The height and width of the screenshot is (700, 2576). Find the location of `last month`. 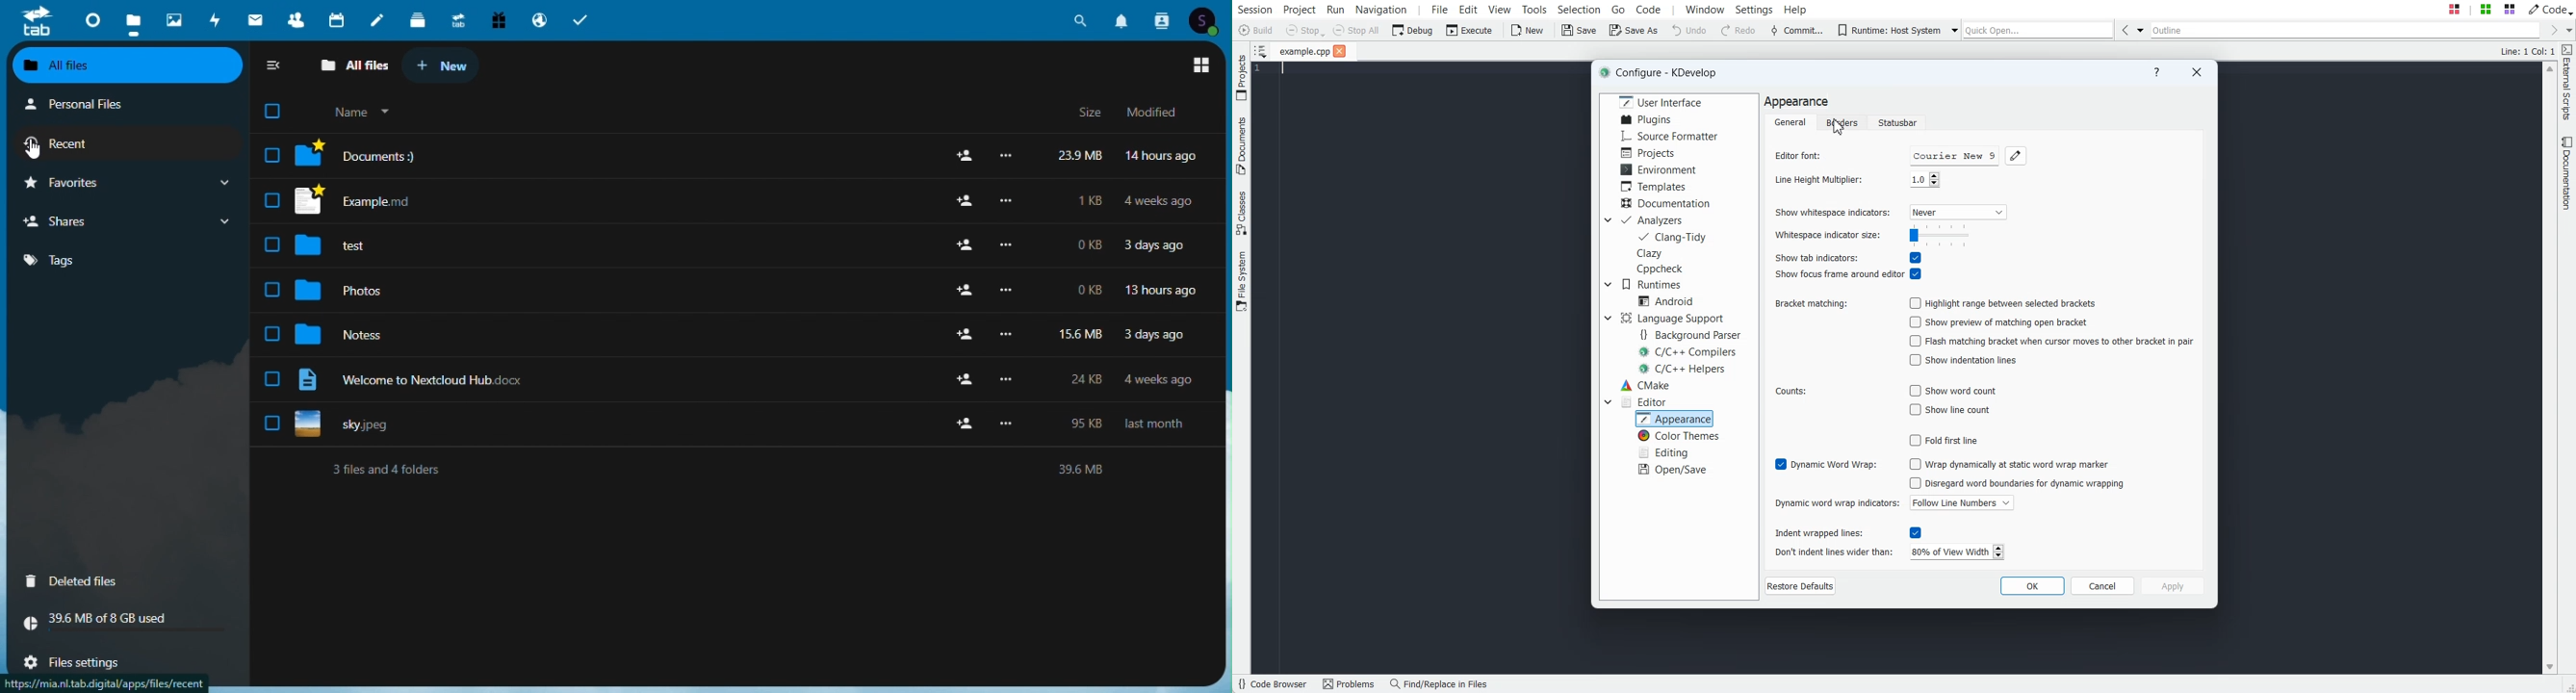

last month is located at coordinates (1155, 424).